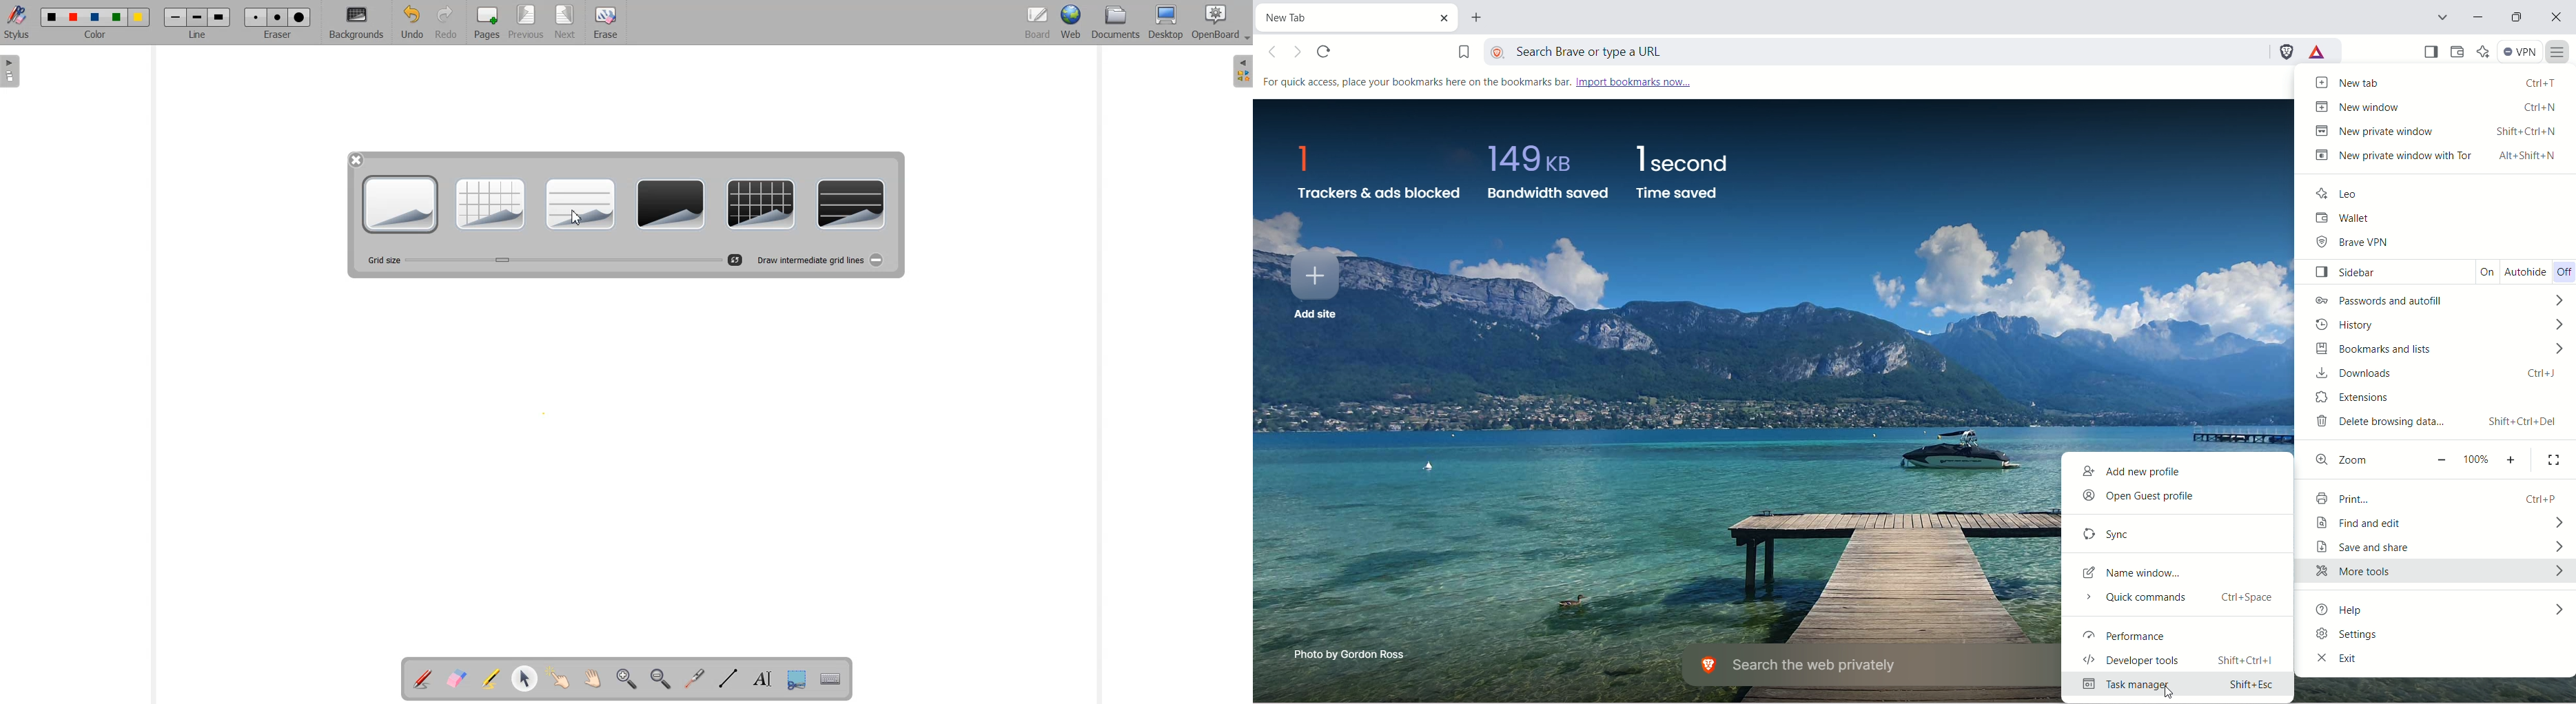 This screenshot has width=2576, height=728. I want to click on Capture part of the screen, so click(795, 680).